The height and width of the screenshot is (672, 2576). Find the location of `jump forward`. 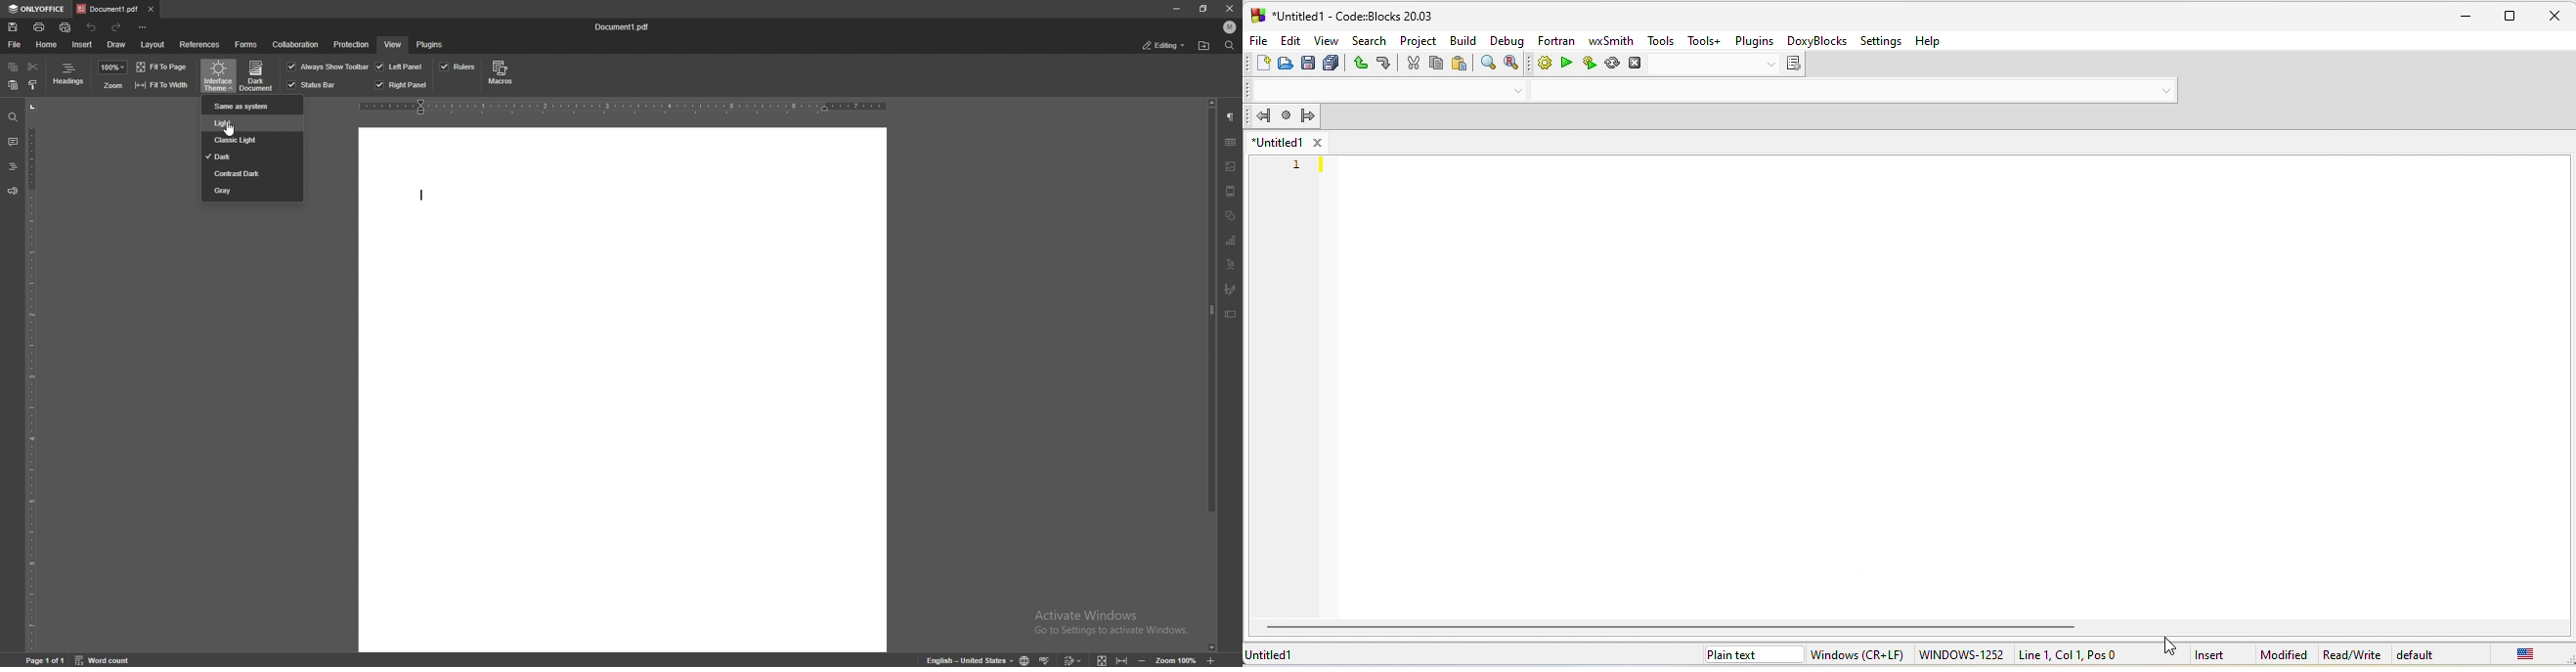

jump forward is located at coordinates (1308, 114).